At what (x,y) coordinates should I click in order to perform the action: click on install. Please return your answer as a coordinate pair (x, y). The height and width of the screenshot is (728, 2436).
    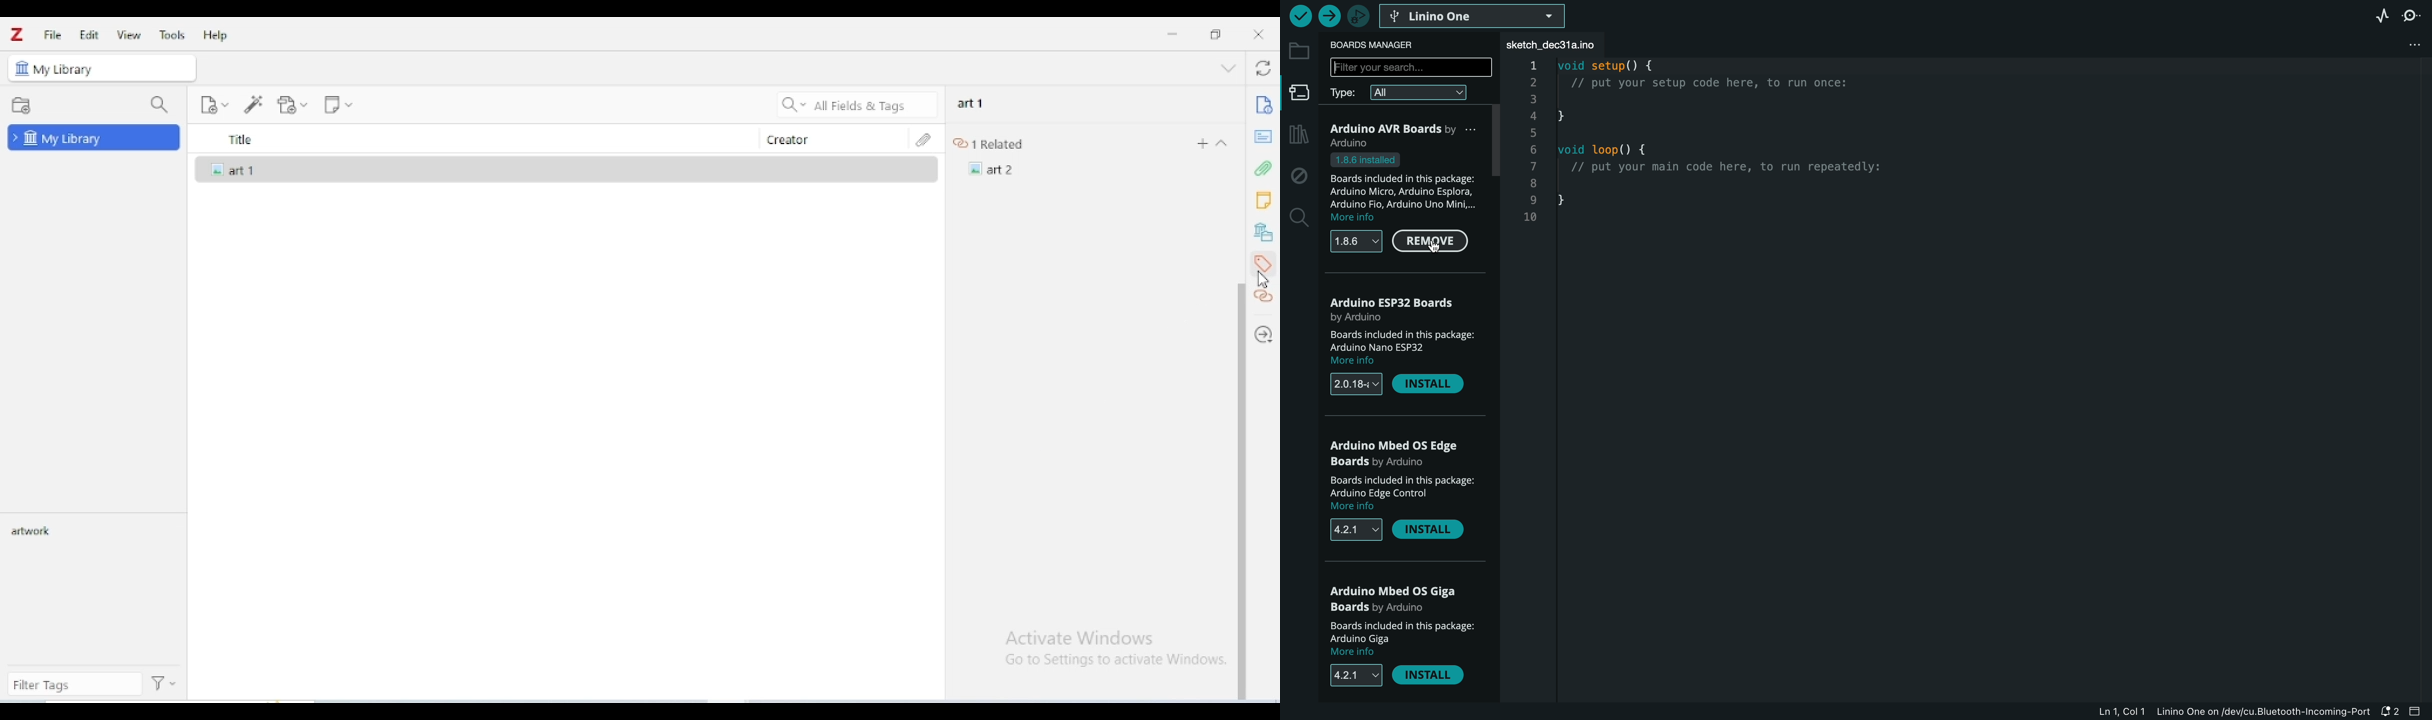
    Looking at the image, I should click on (1429, 529).